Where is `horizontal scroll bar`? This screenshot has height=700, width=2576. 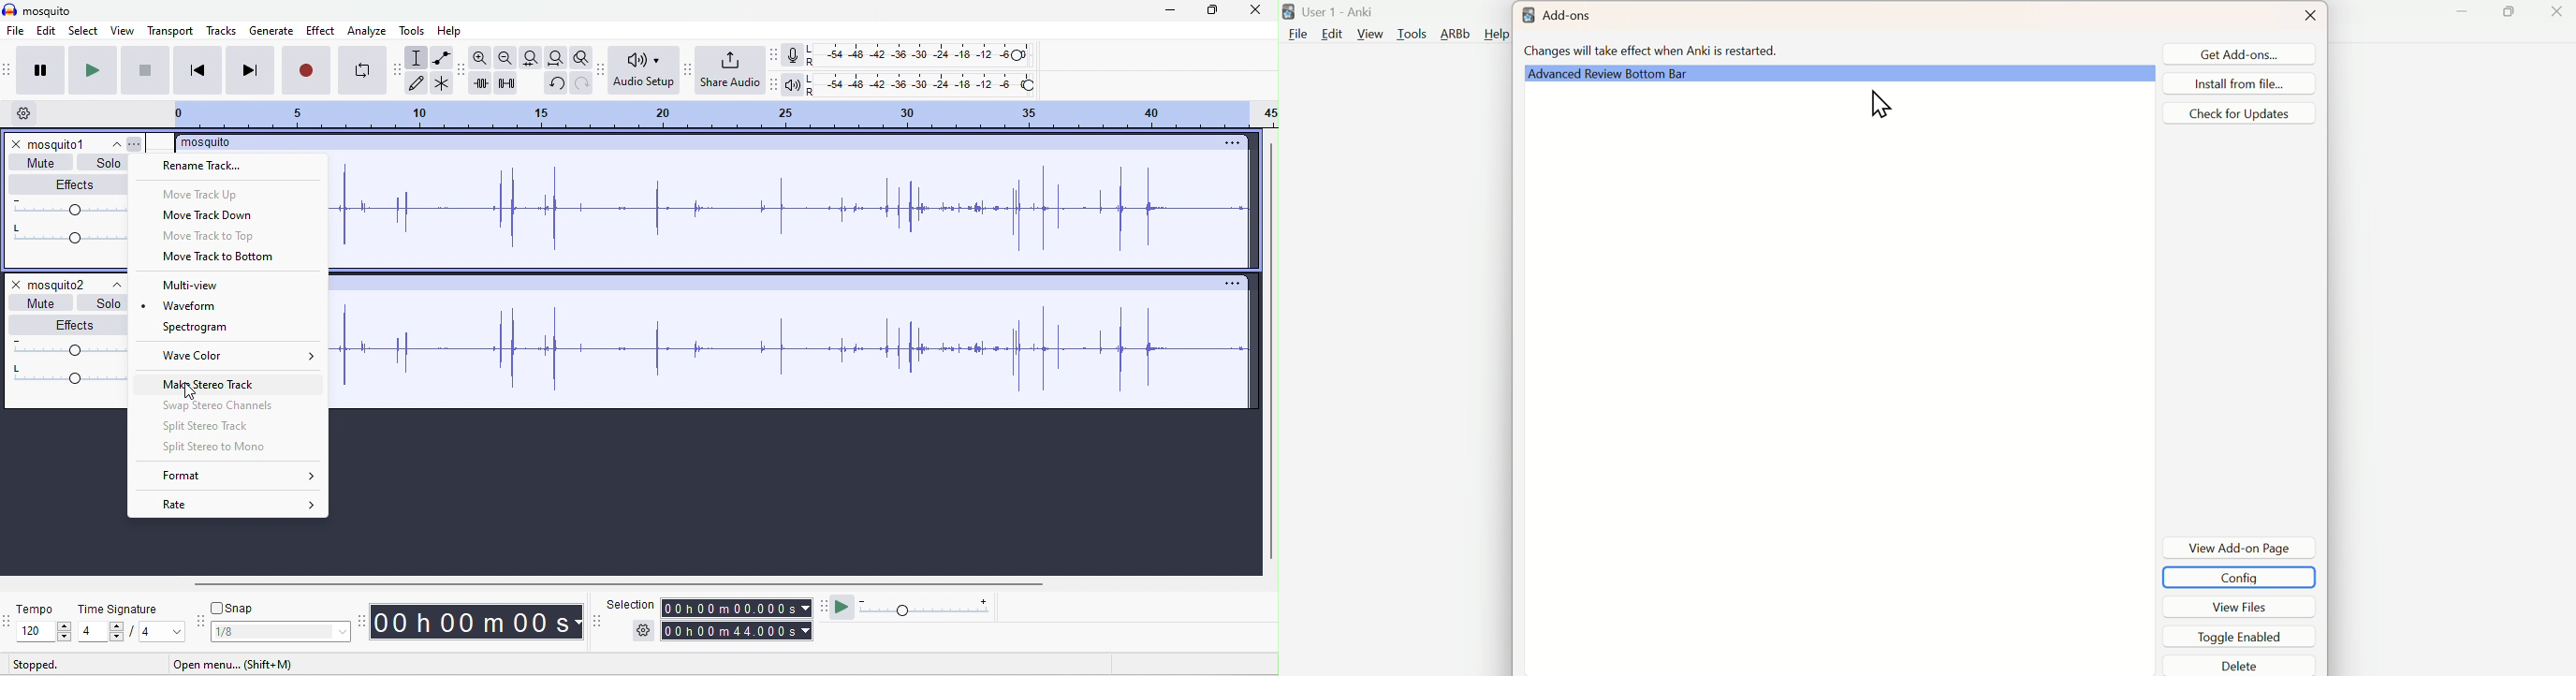 horizontal scroll bar is located at coordinates (590, 584).